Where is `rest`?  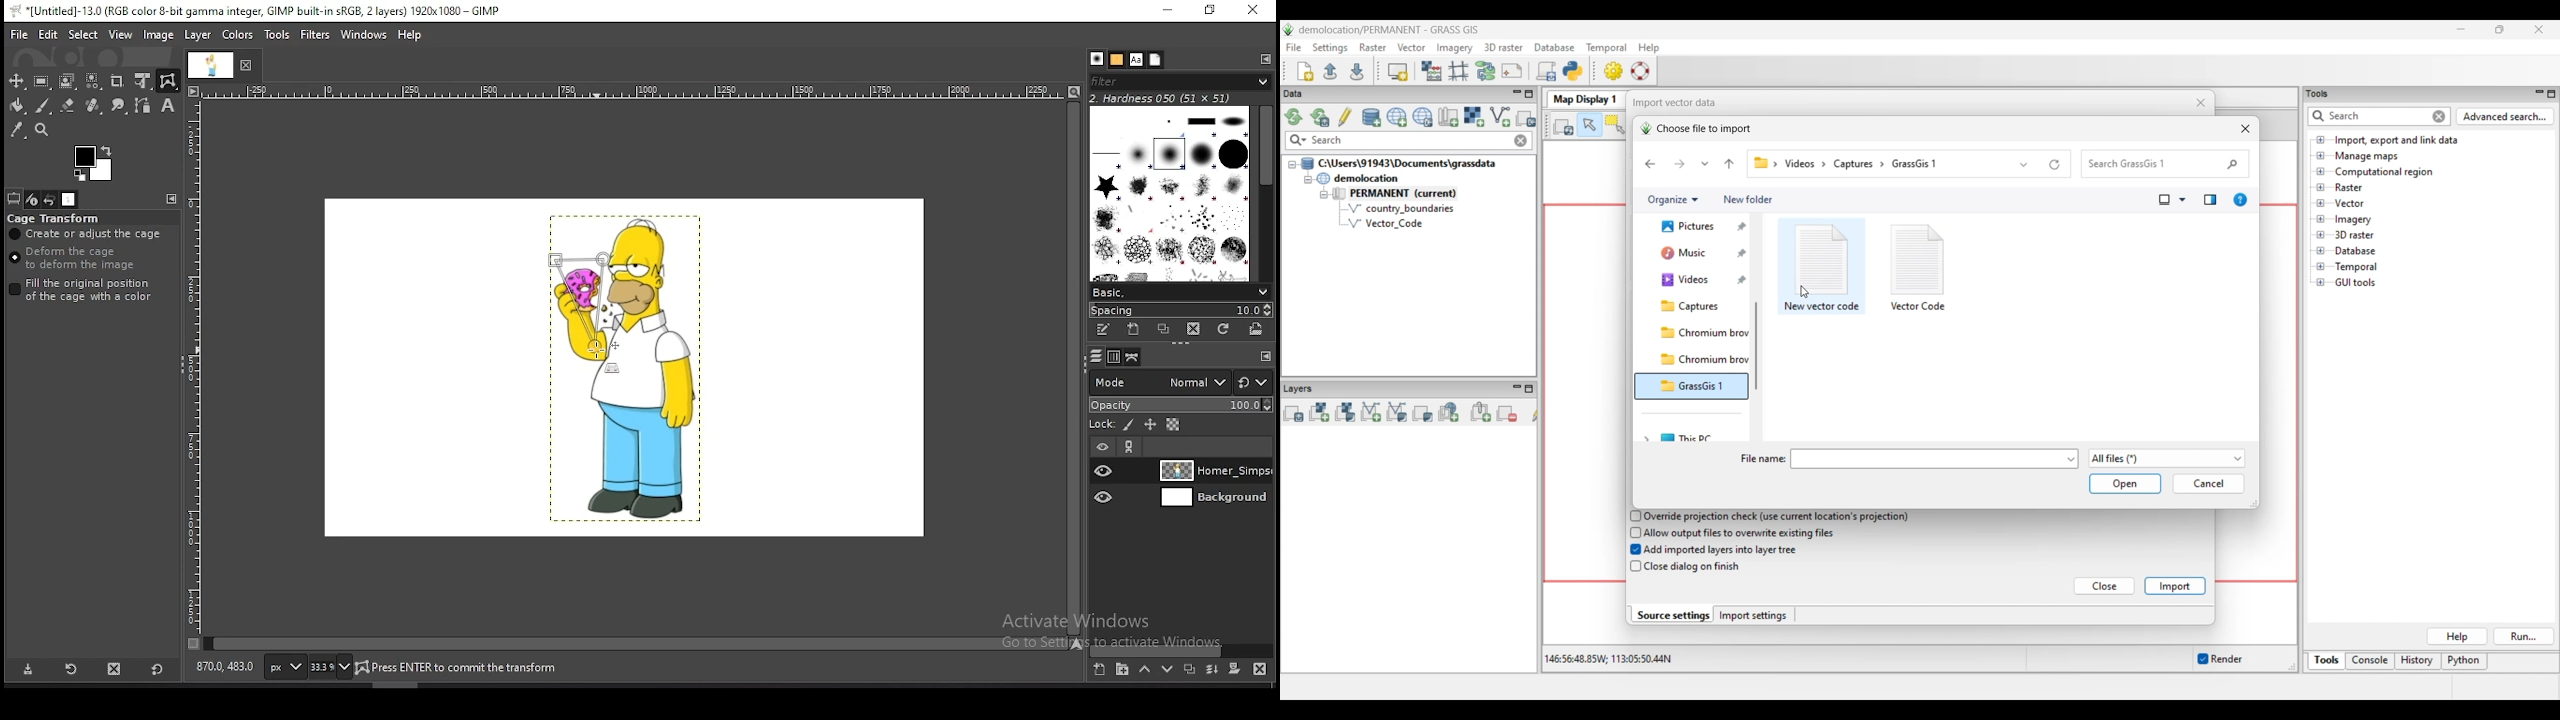
rest is located at coordinates (1253, 382).